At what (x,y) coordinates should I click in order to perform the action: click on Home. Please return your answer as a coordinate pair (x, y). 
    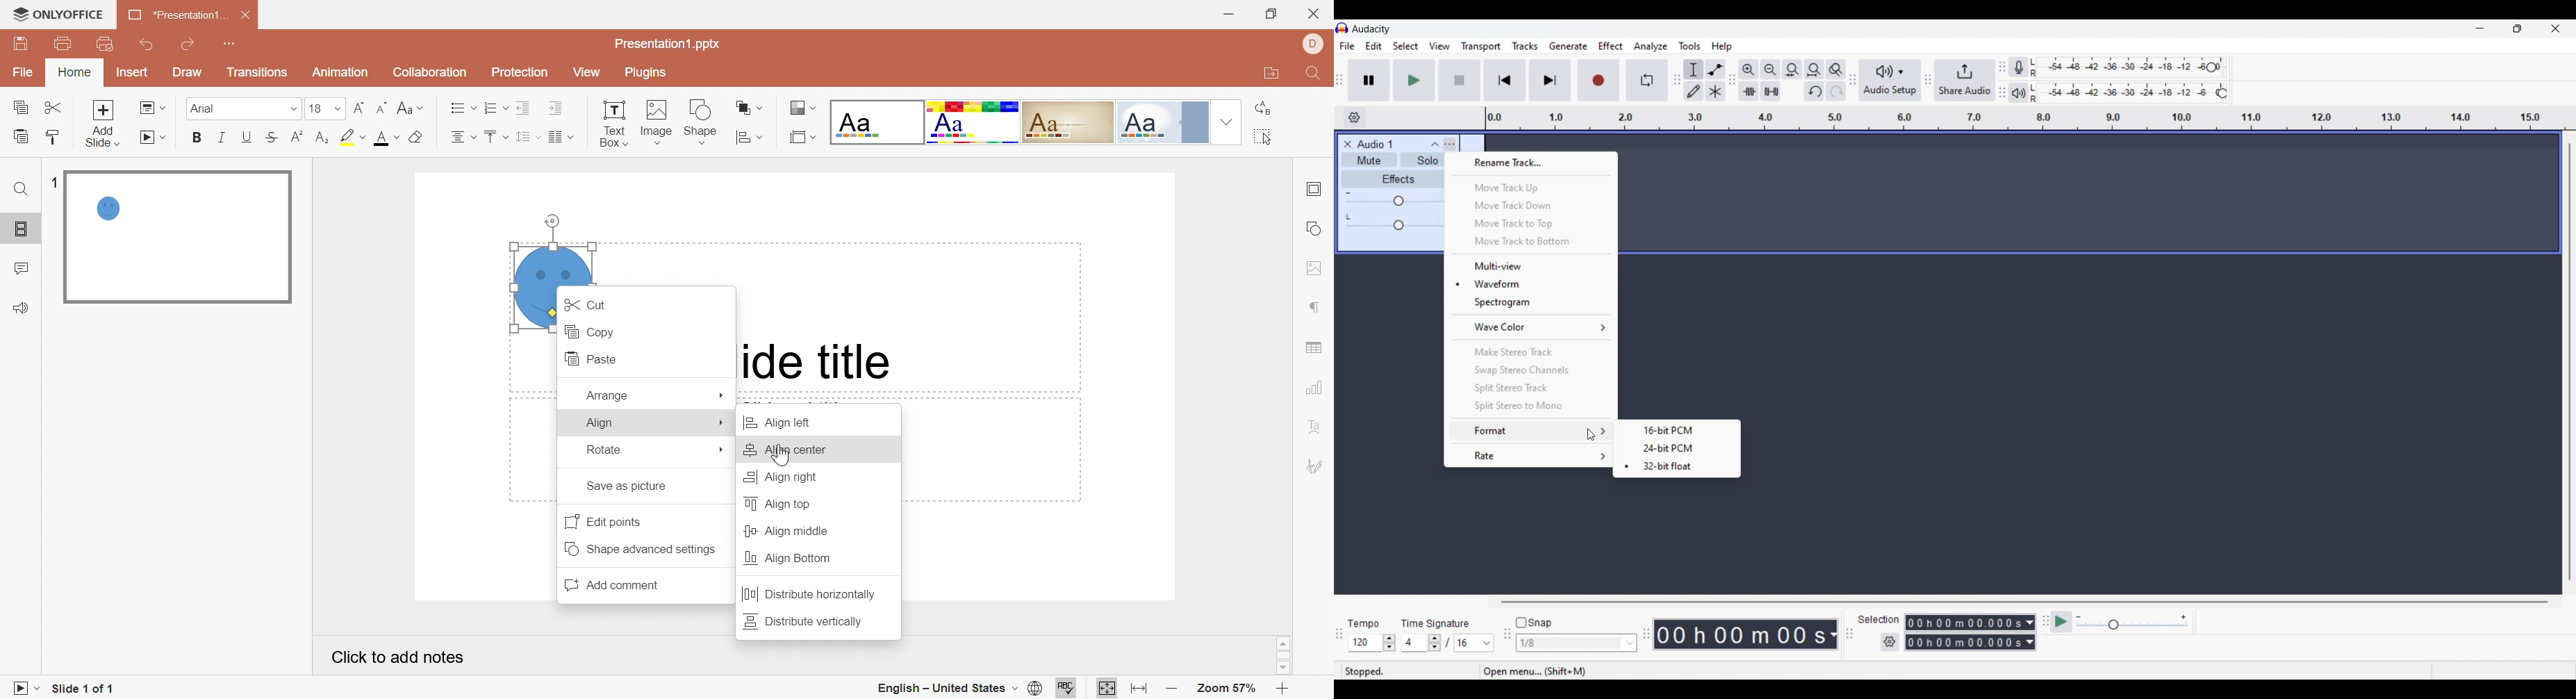
    Looking at the image, I should click on (76, 72).